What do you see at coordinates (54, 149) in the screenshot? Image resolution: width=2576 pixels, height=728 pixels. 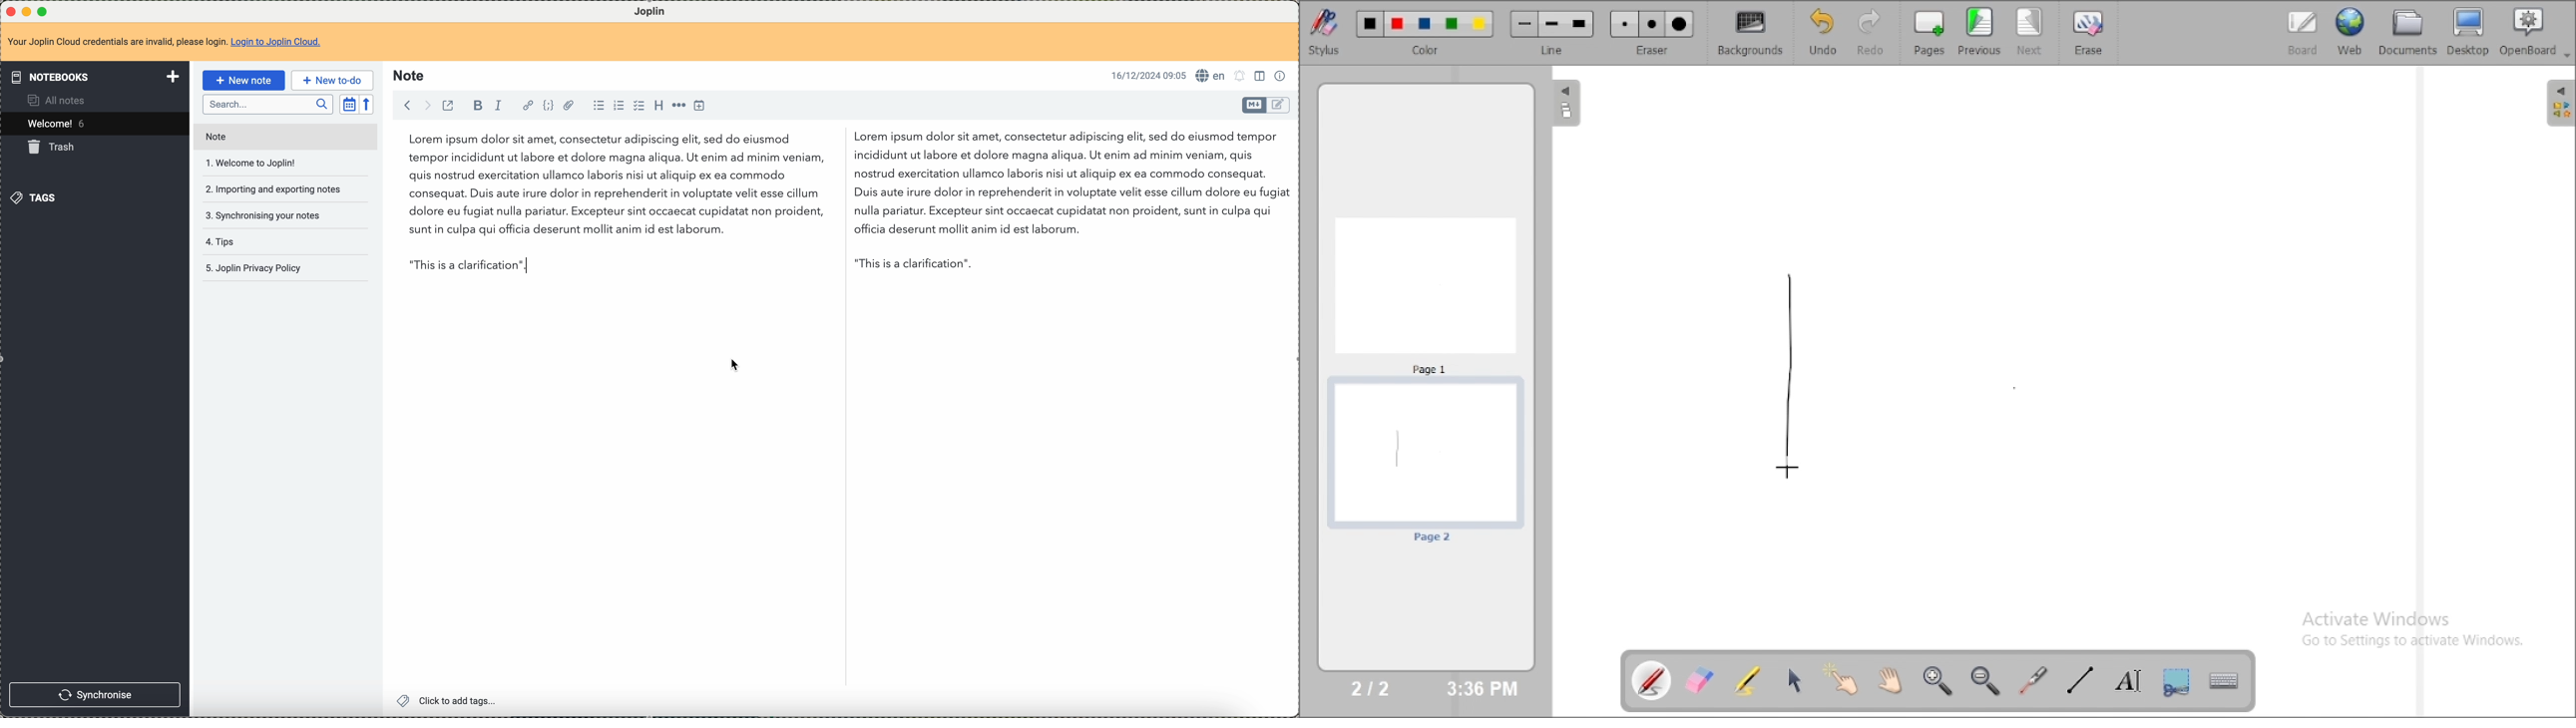 I see `trash` at bounding box center [54, 149].